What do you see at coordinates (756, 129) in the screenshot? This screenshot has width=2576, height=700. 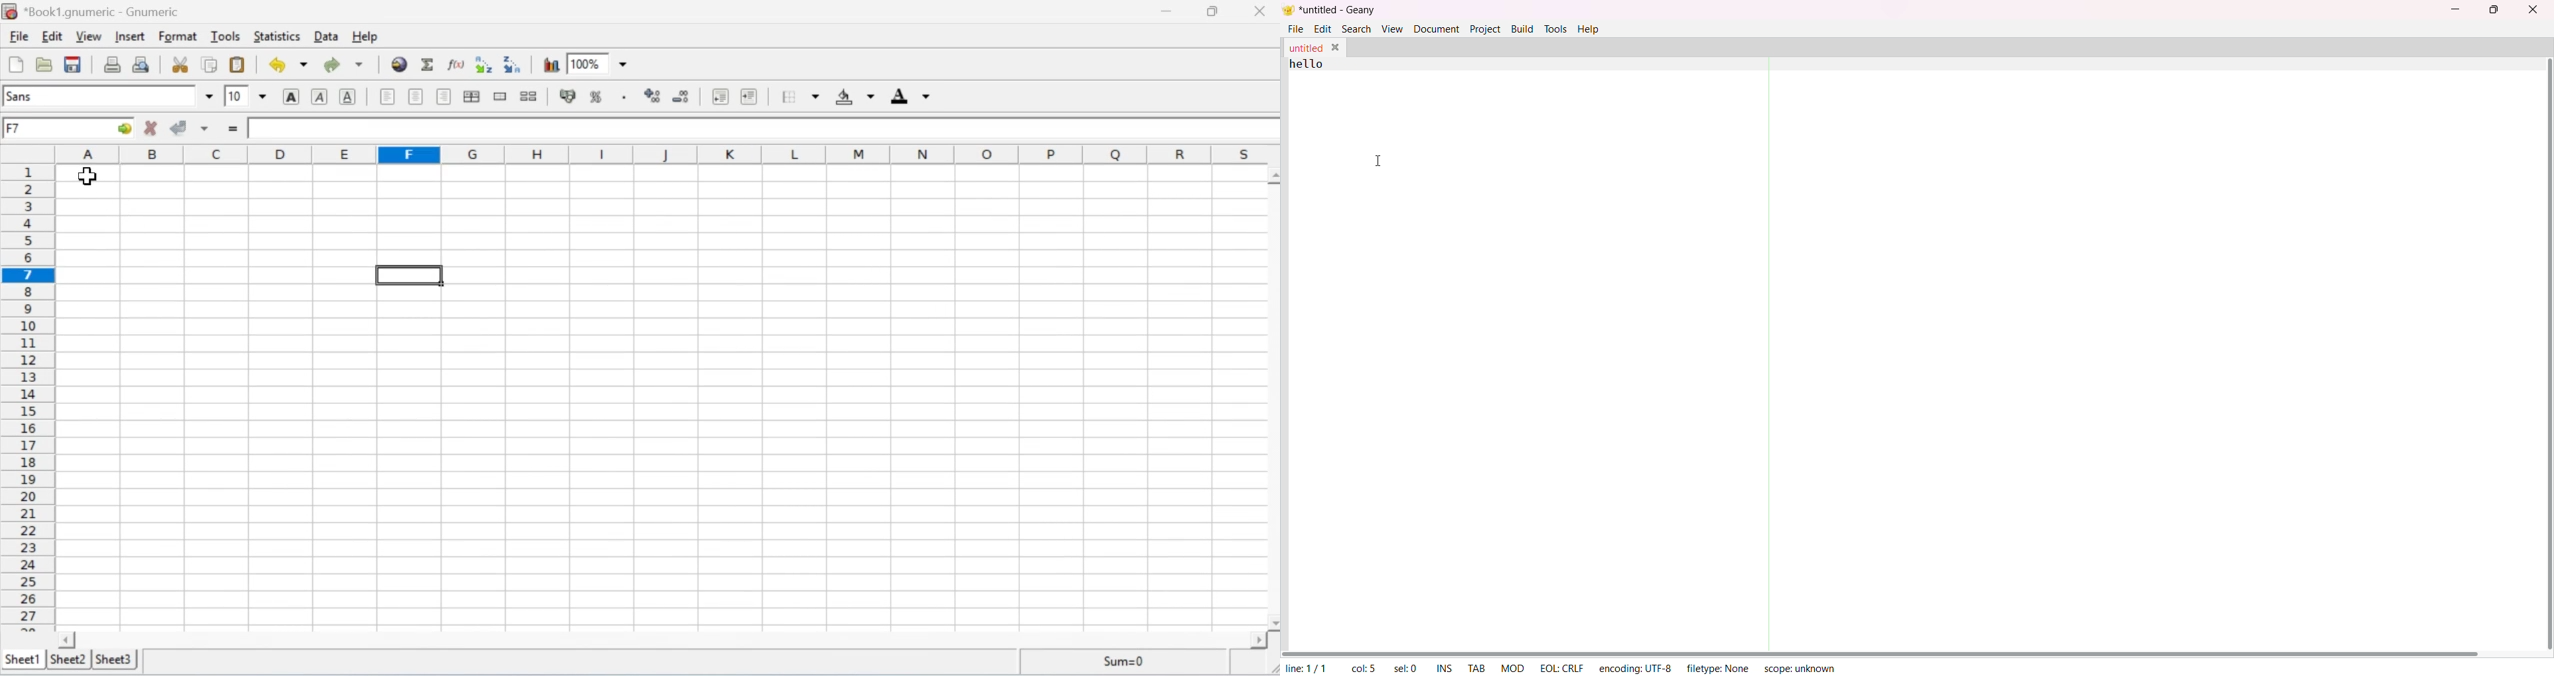 I see `Formula bar` at bounding box center [756, 129].